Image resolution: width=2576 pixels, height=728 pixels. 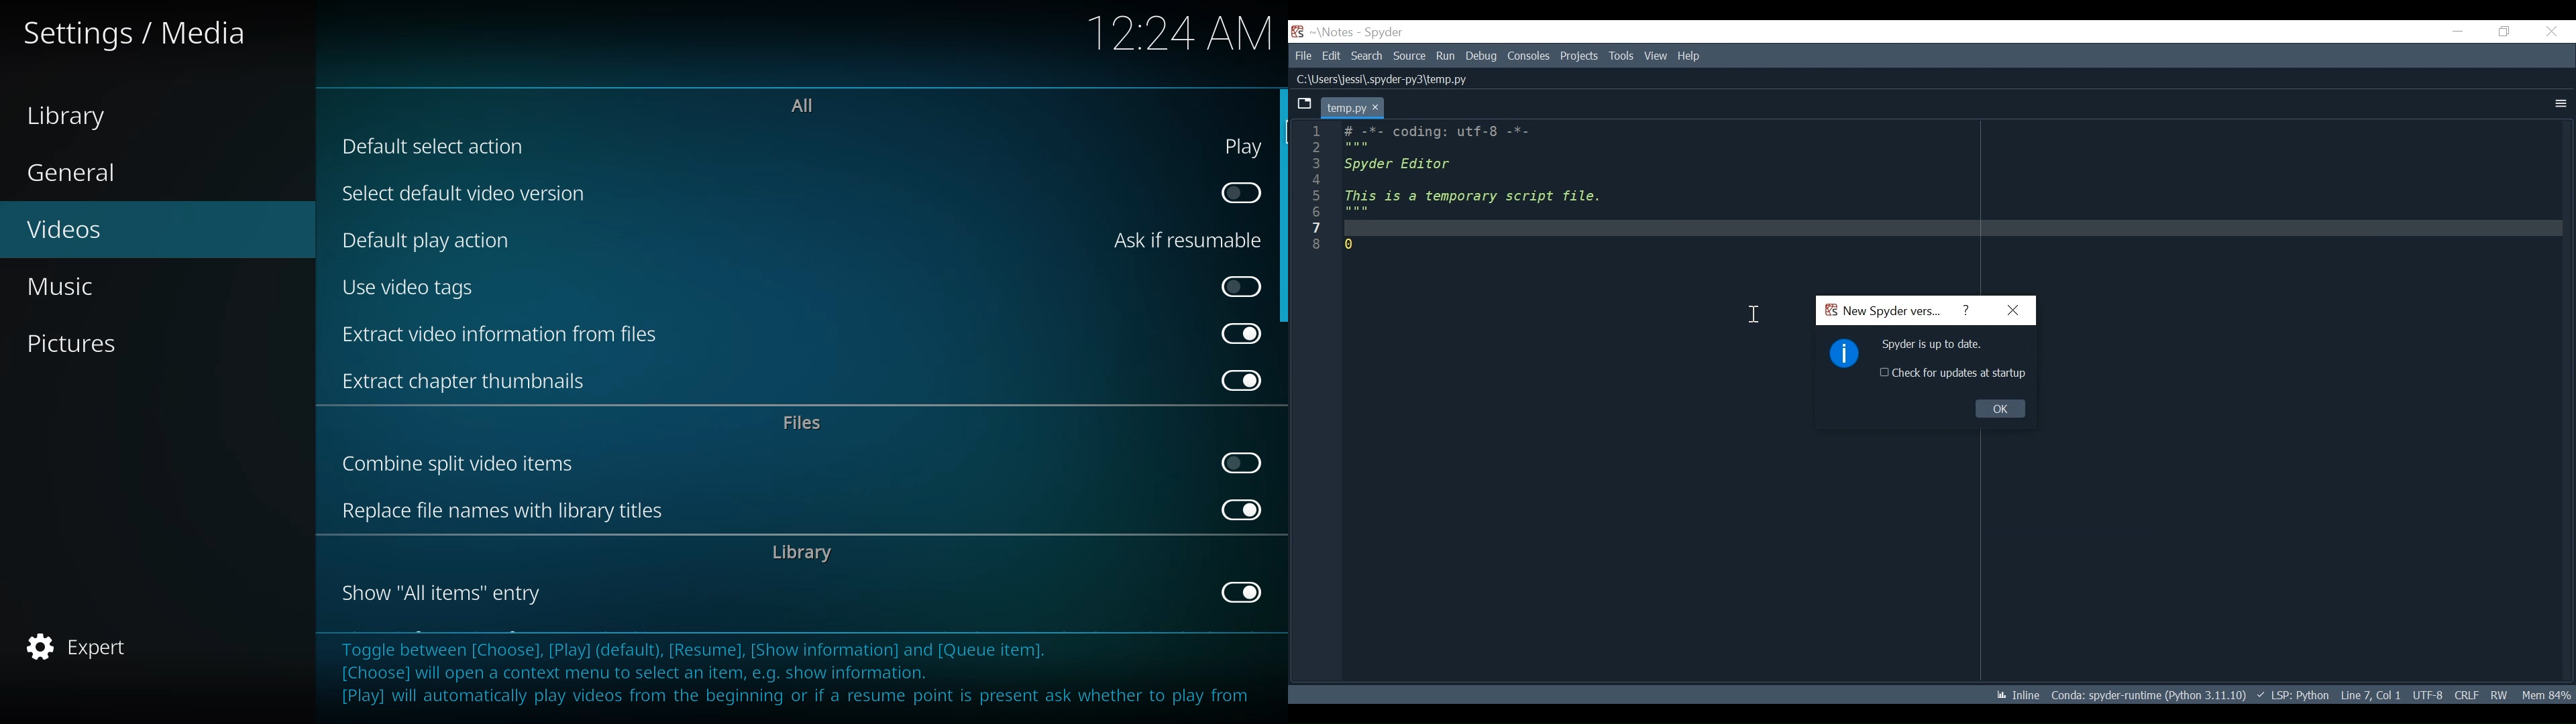 I want to click on LSP: Python, so click(x=2293, y=695).